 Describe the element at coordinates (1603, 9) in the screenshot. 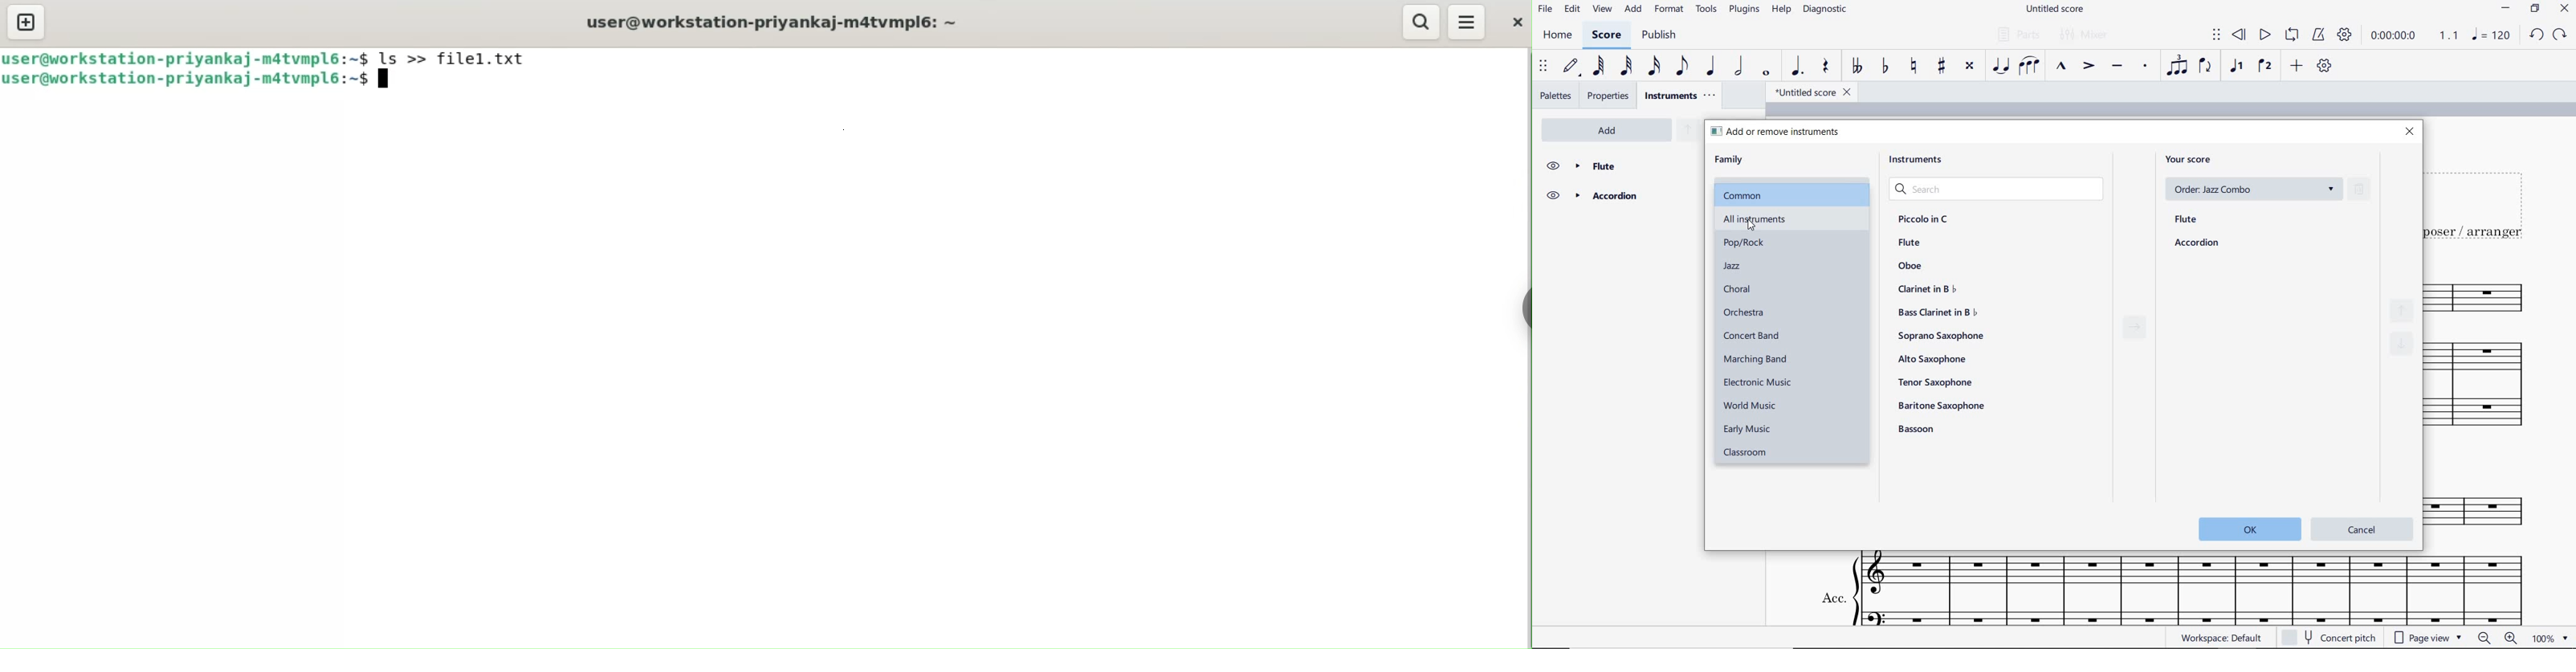

I see `VIEW` at that location.